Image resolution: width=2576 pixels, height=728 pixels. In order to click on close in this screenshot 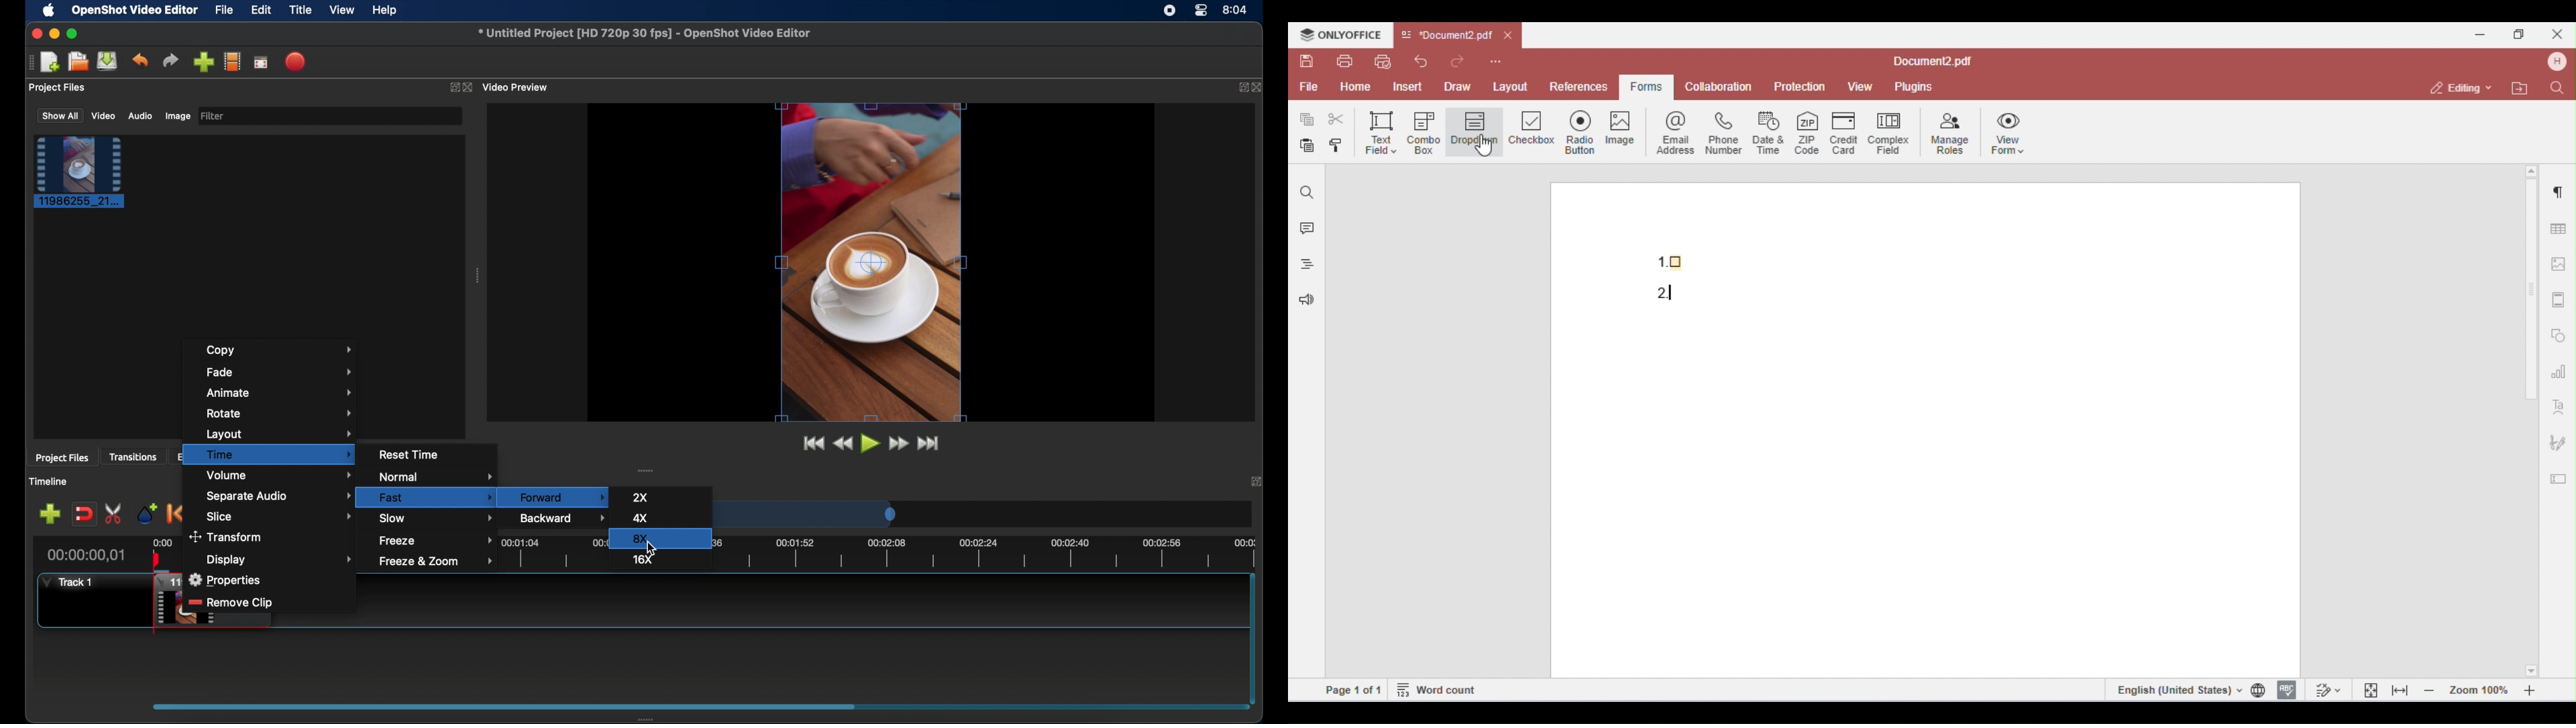, I will do `click(36, 34)`.